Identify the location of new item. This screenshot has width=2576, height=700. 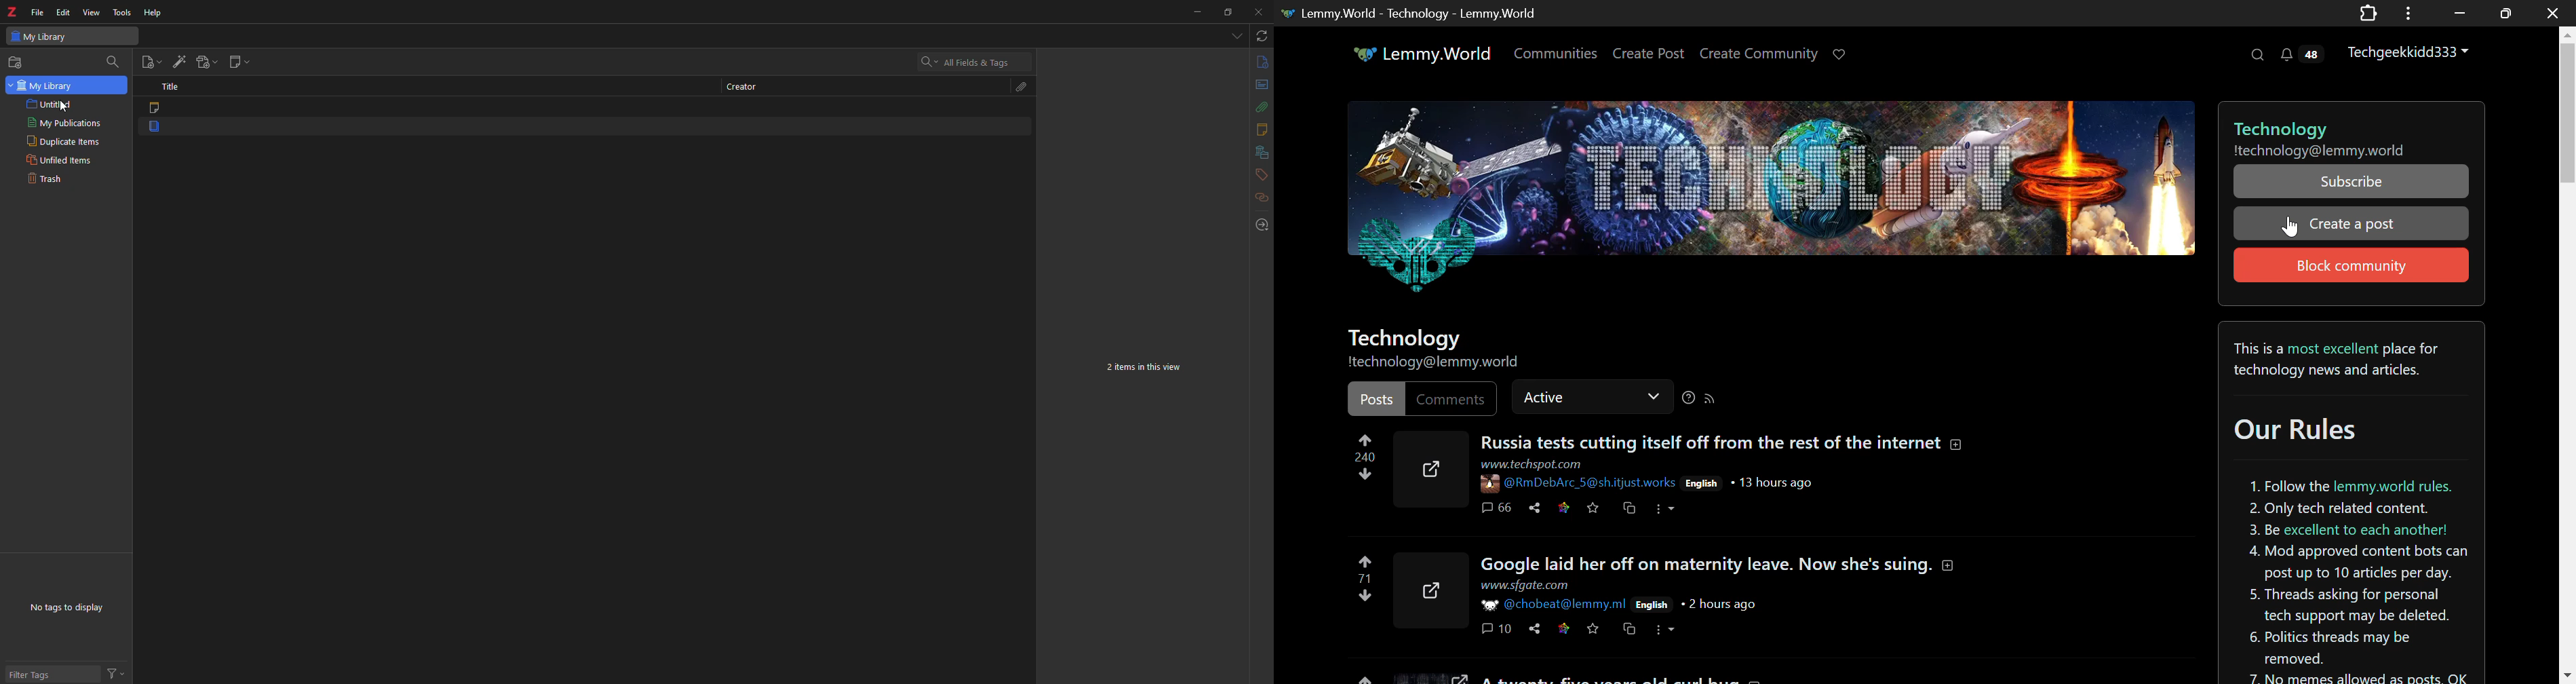
(149, 62).